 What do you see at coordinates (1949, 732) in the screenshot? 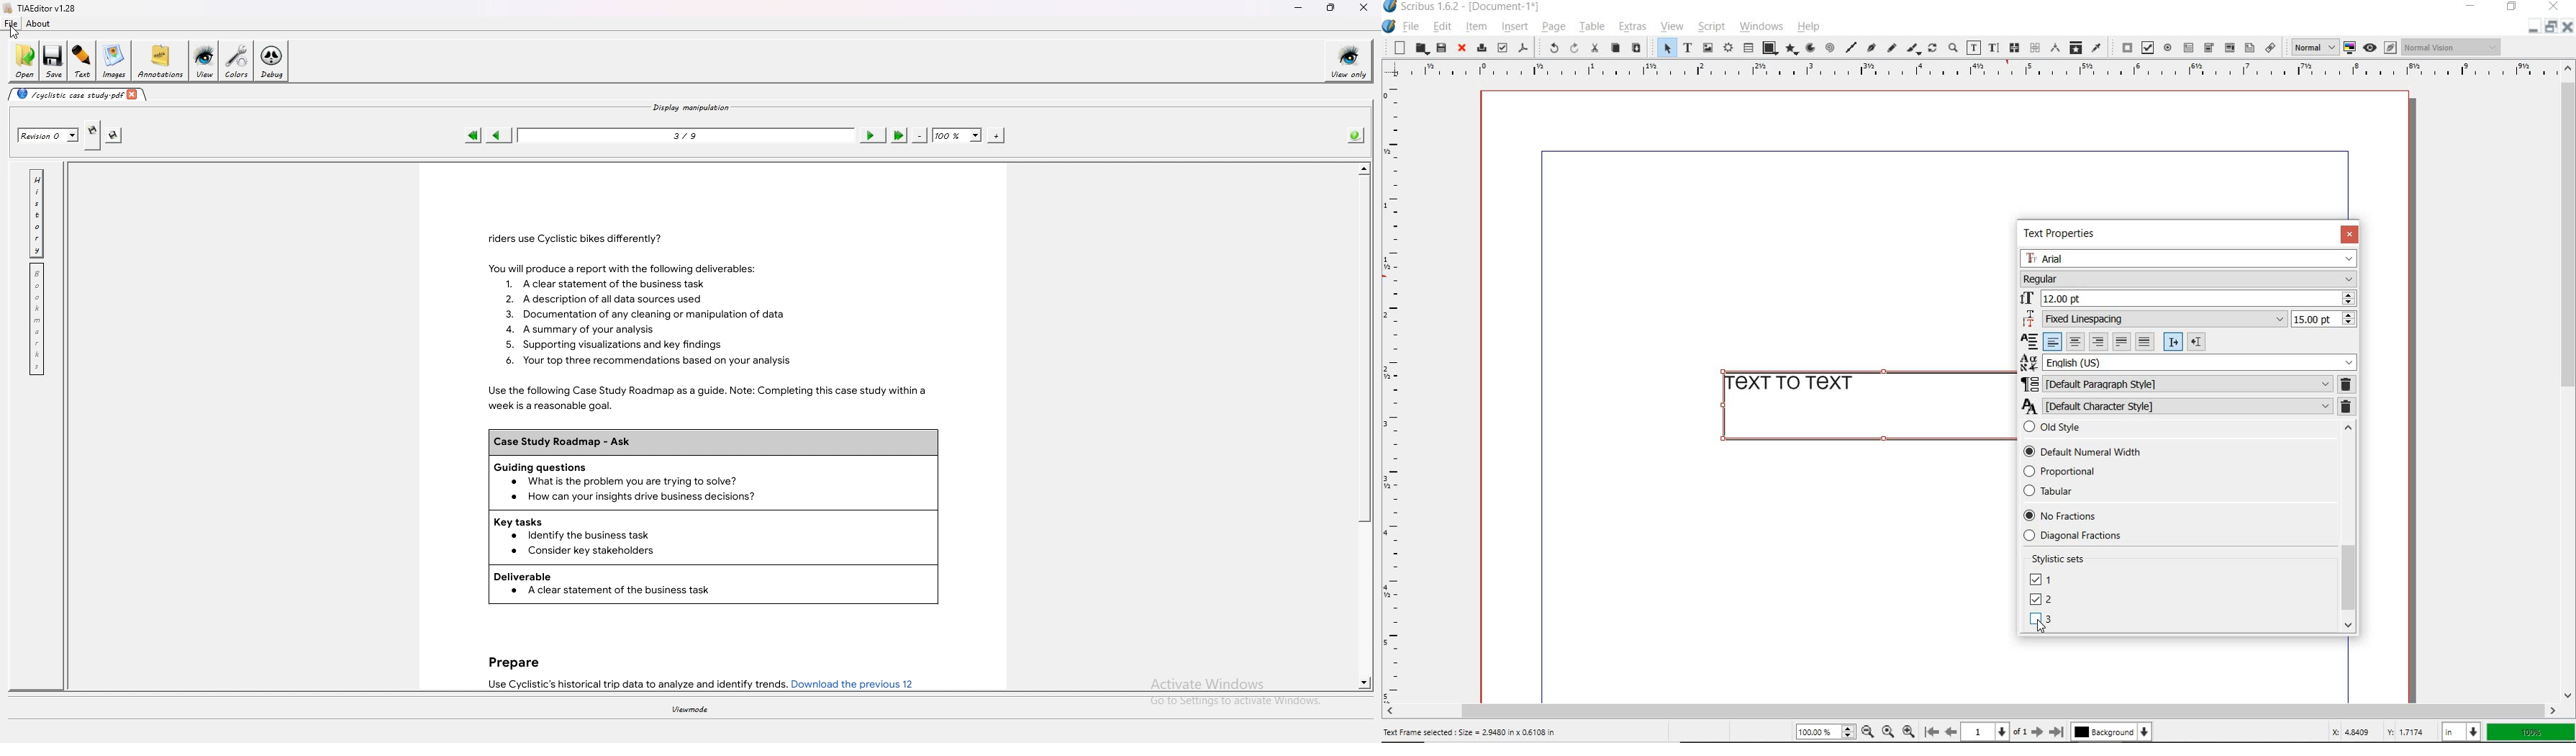
I see `Previous page` at bounding box center [1949, 732].